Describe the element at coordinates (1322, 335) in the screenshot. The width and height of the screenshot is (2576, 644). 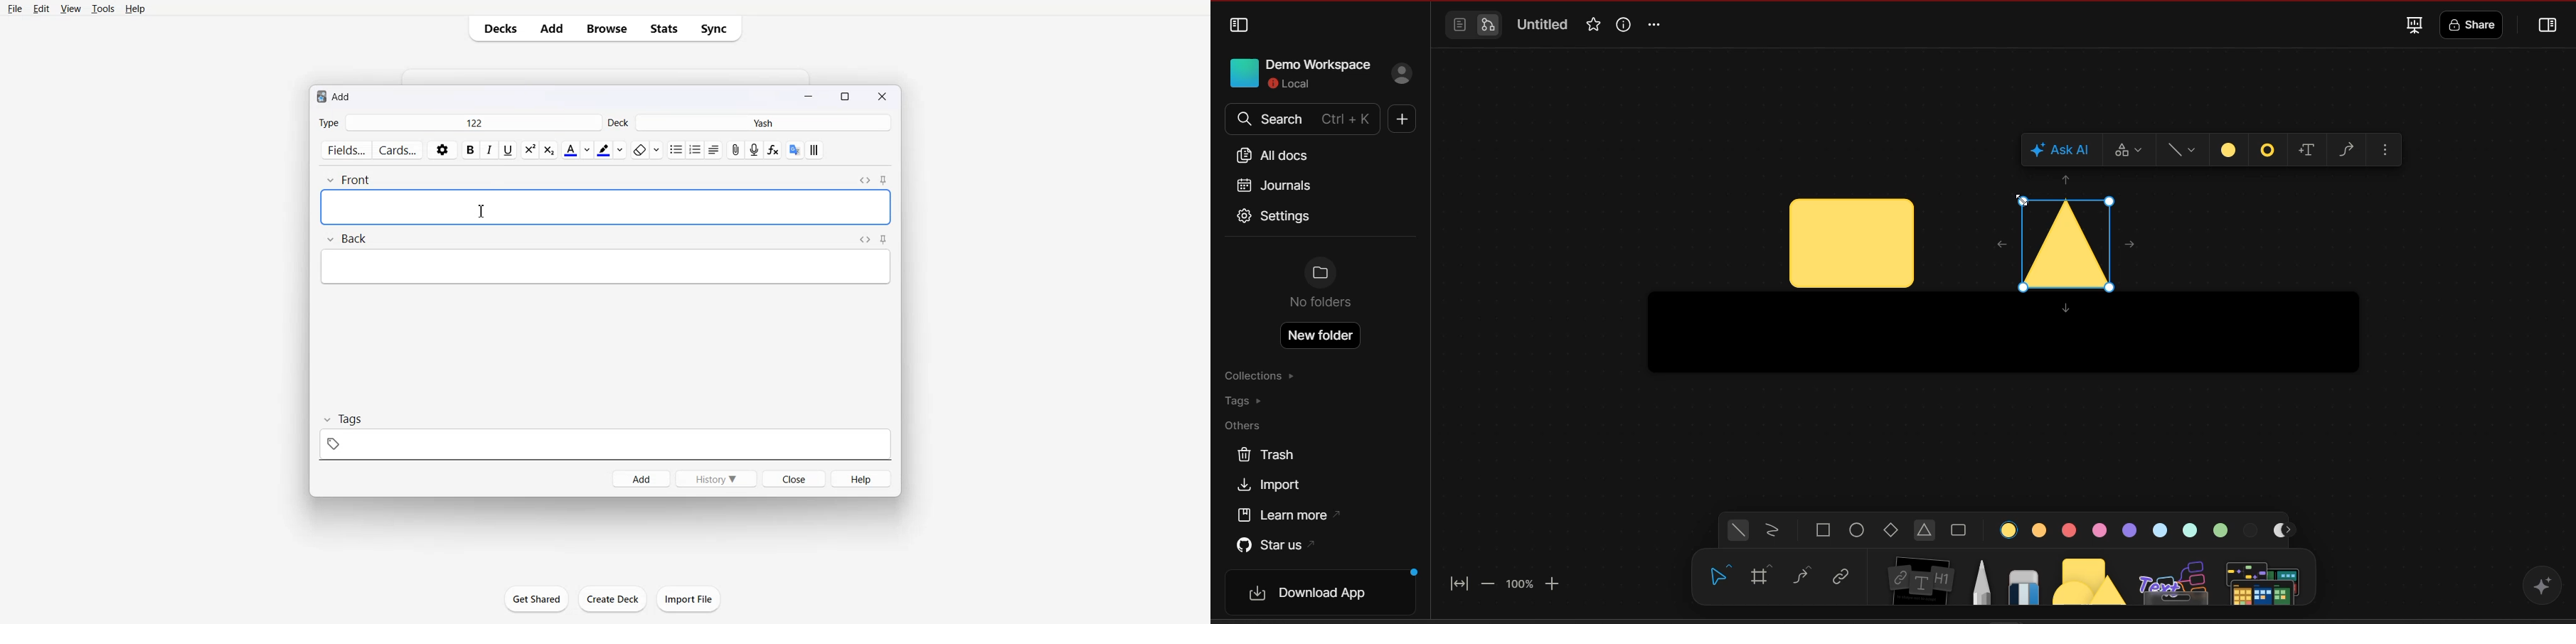
I see `New folder` at that location.